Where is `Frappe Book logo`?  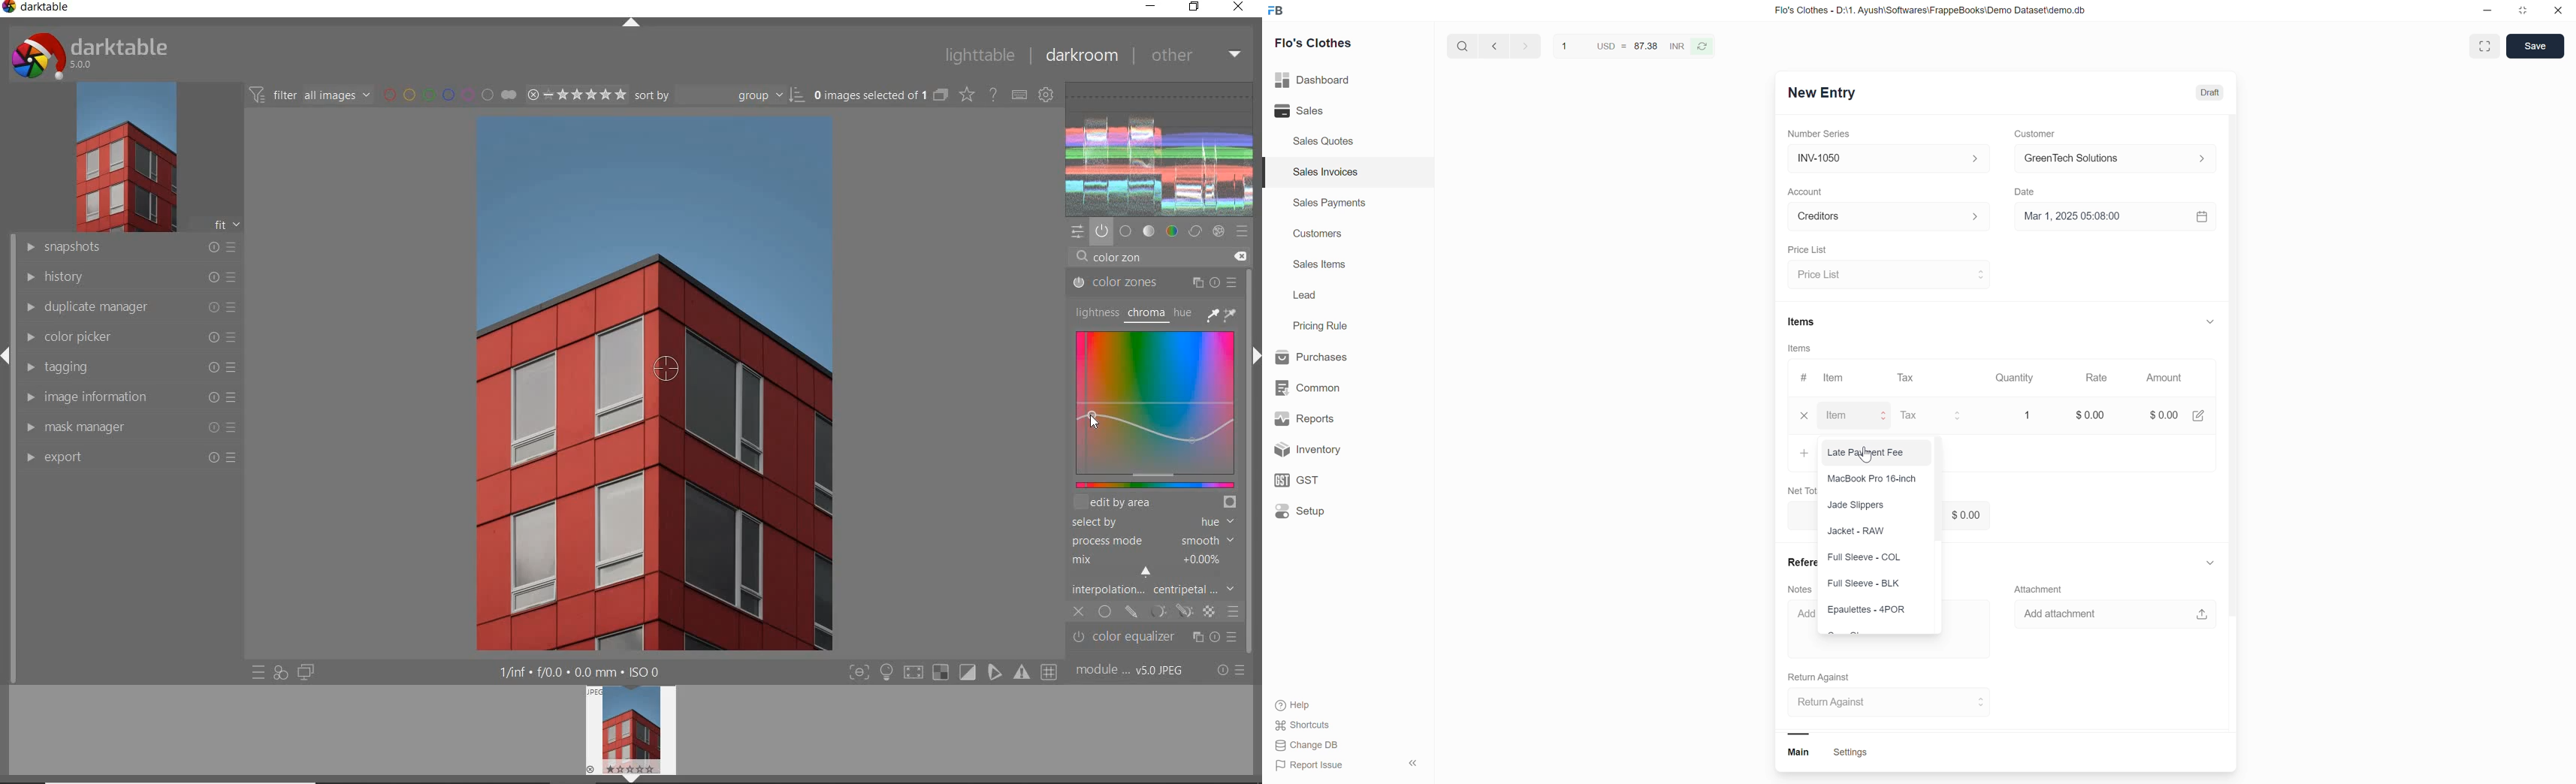
Frappe Book logo is located at coordinates (1279, 12).